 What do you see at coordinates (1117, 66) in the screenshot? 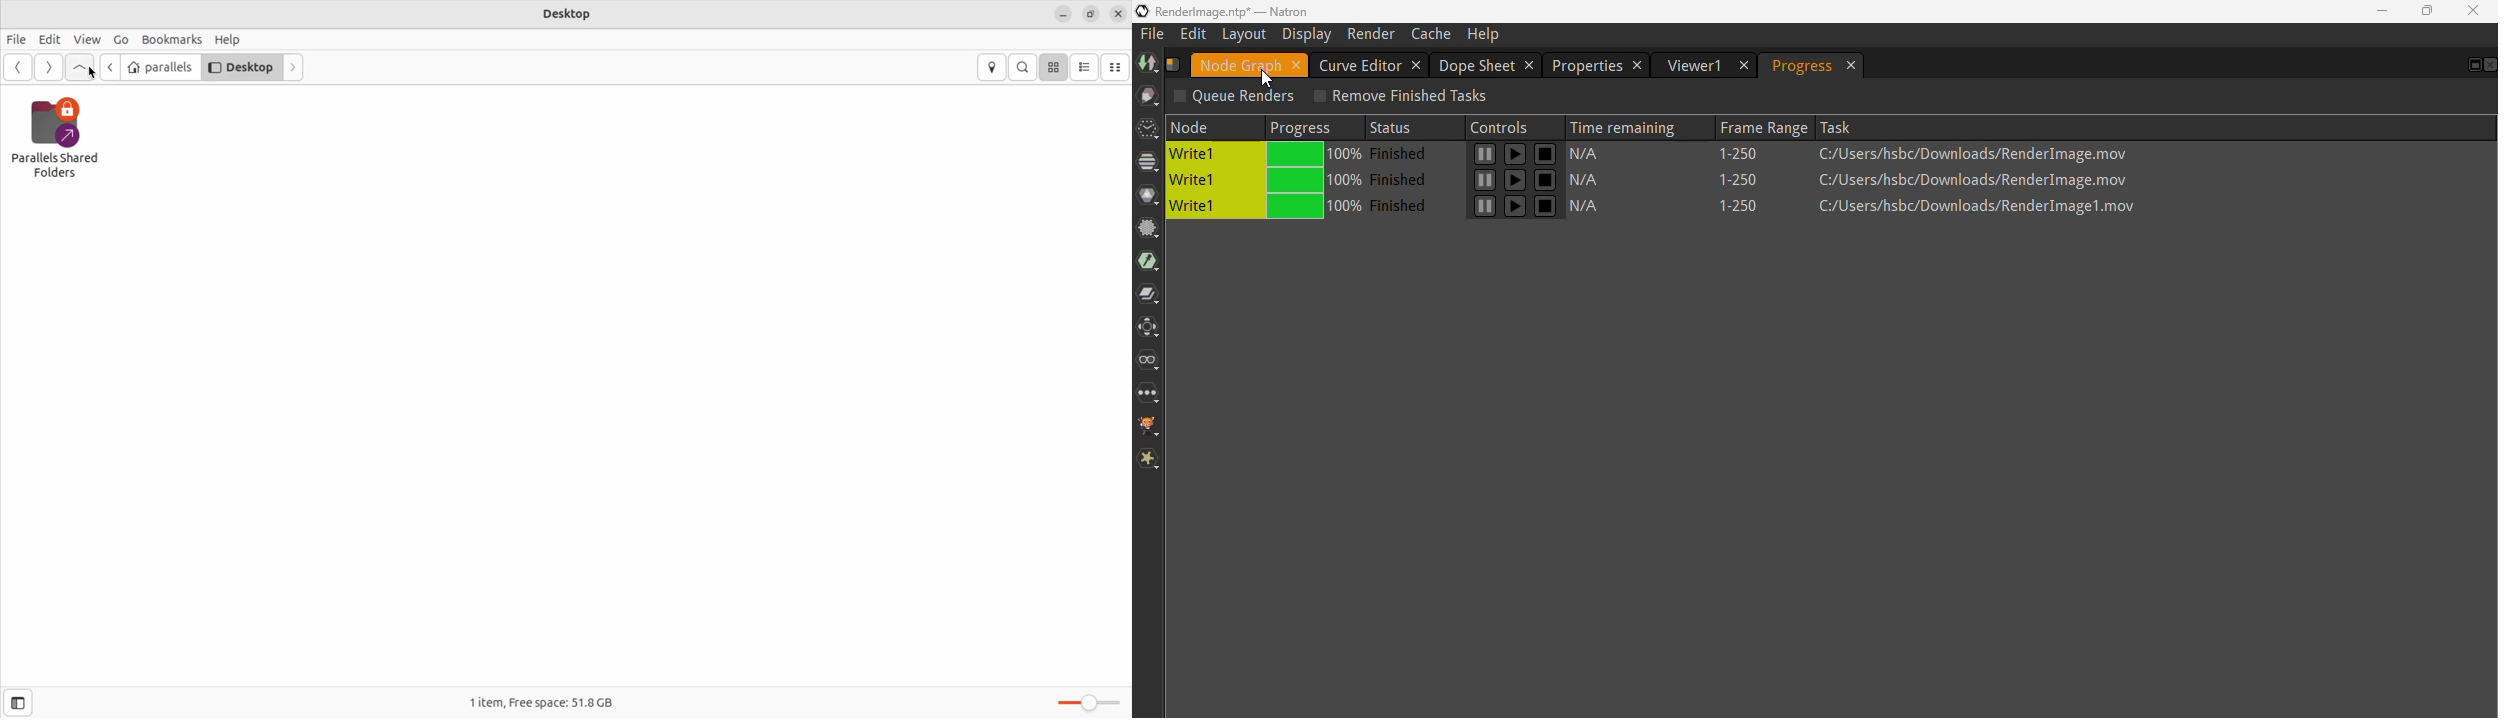
I see `compact view` at bounding box center [1117, 66].